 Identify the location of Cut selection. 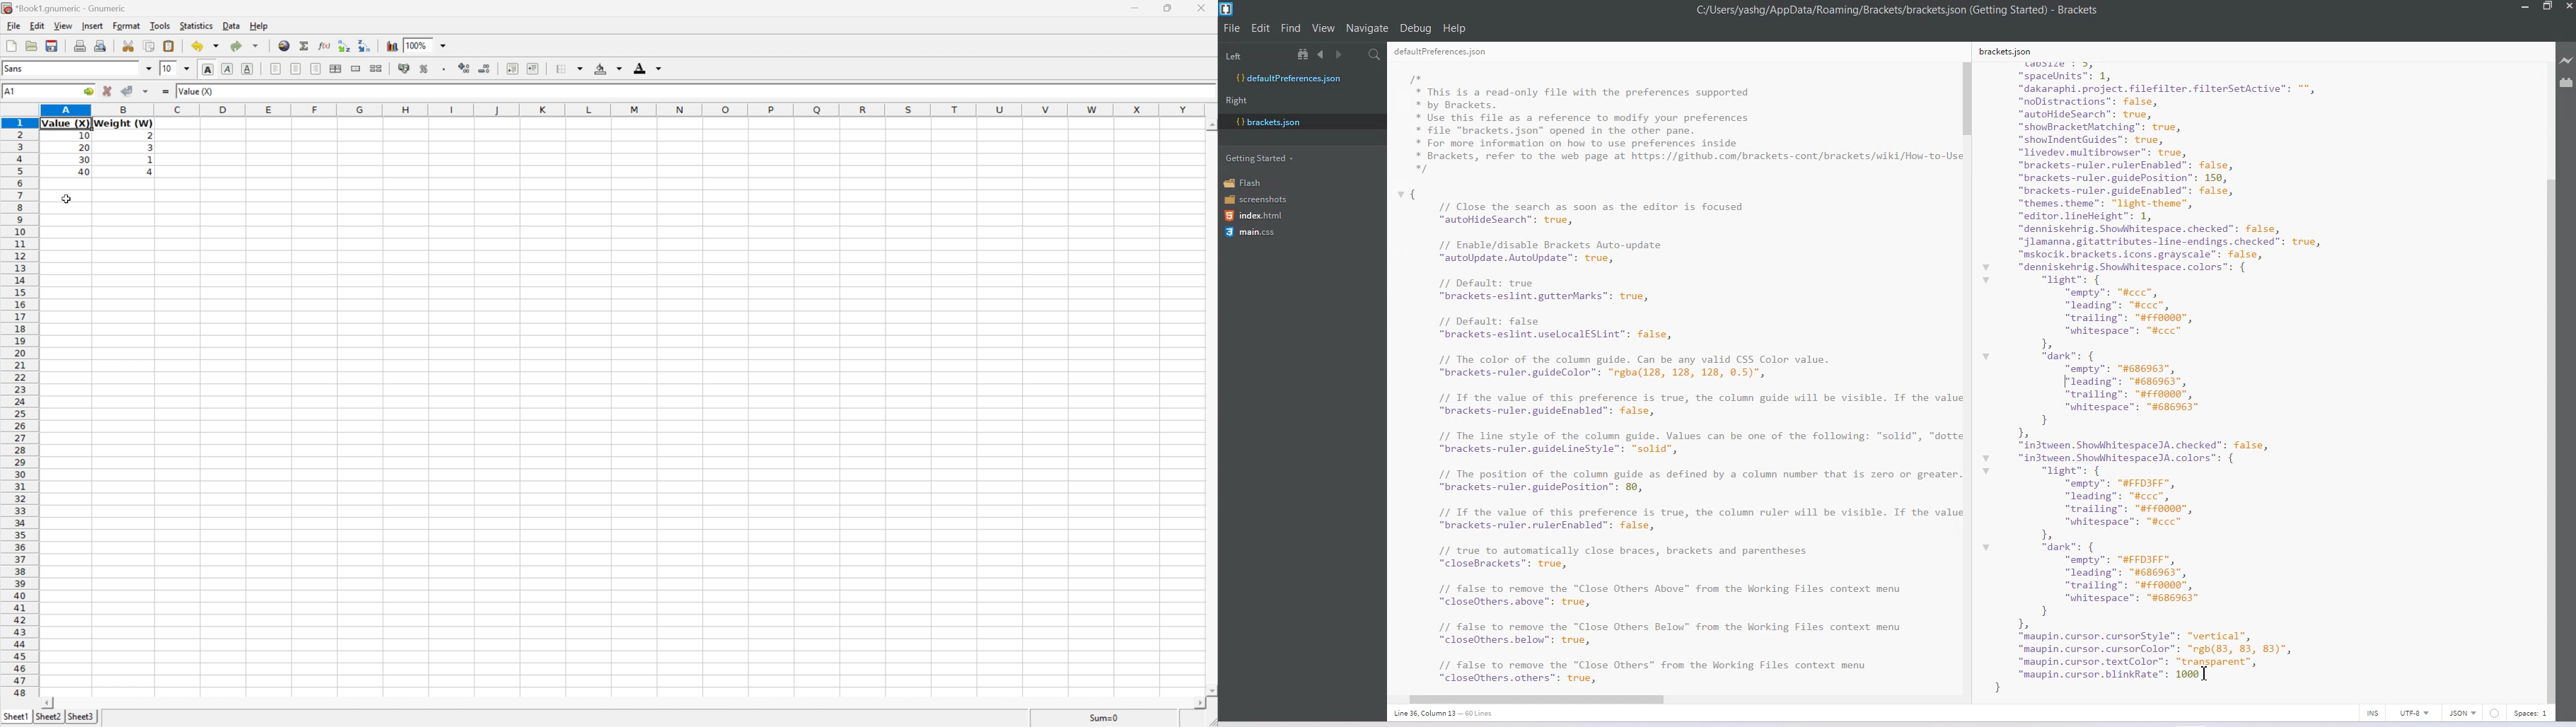
(127, 46).